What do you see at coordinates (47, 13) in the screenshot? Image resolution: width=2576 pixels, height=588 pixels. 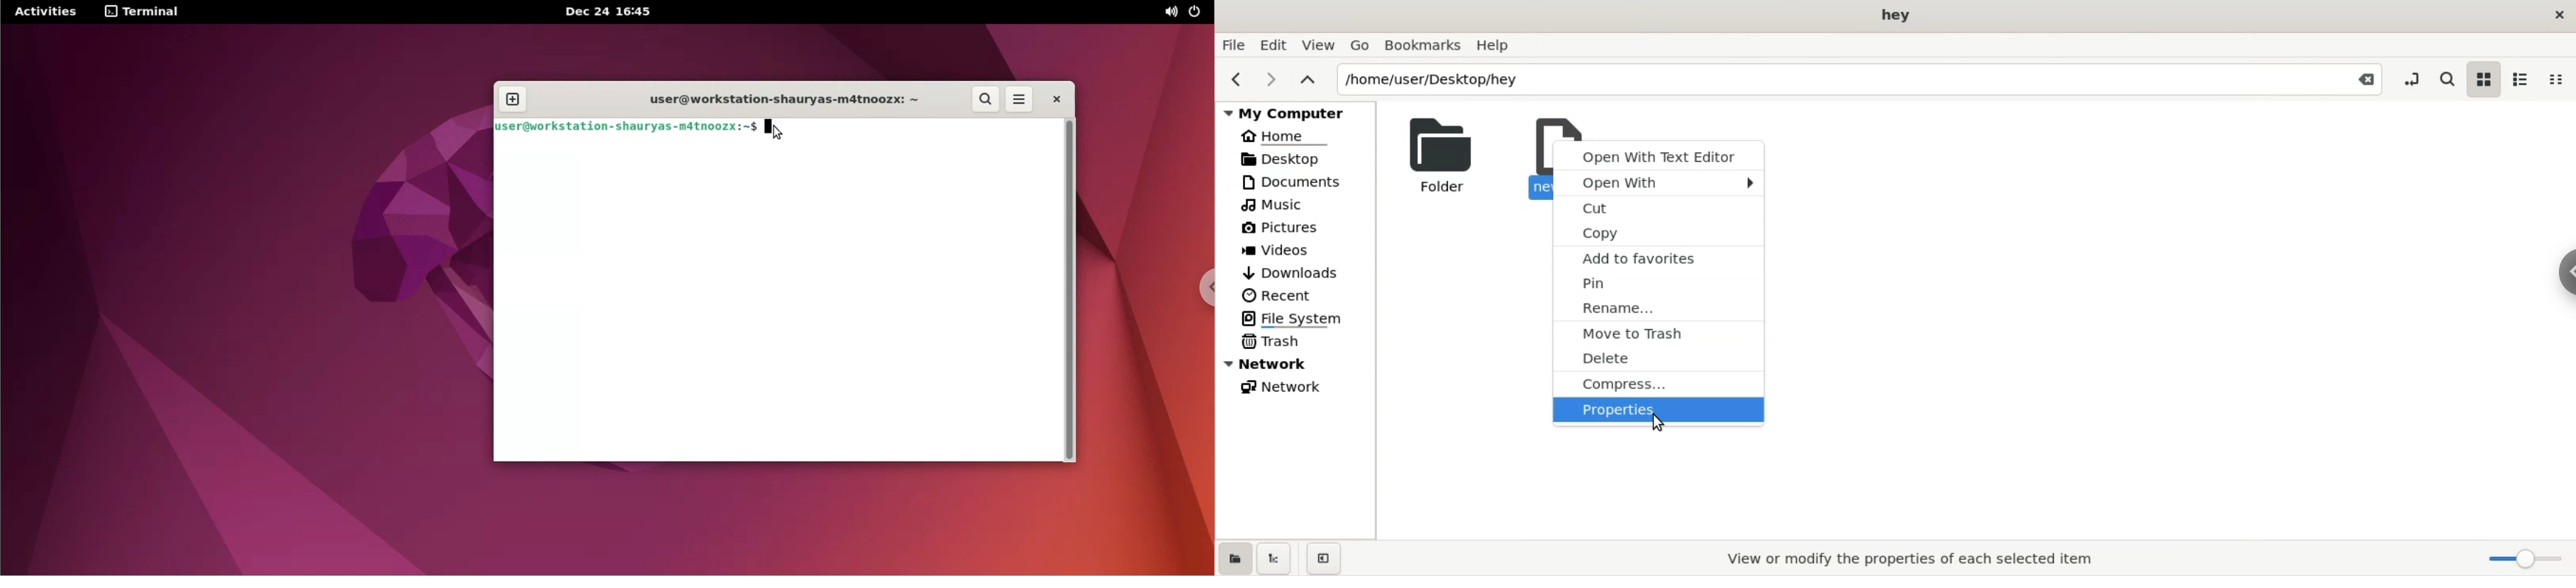 I see `Activities ` at bounding box center [47, 13].